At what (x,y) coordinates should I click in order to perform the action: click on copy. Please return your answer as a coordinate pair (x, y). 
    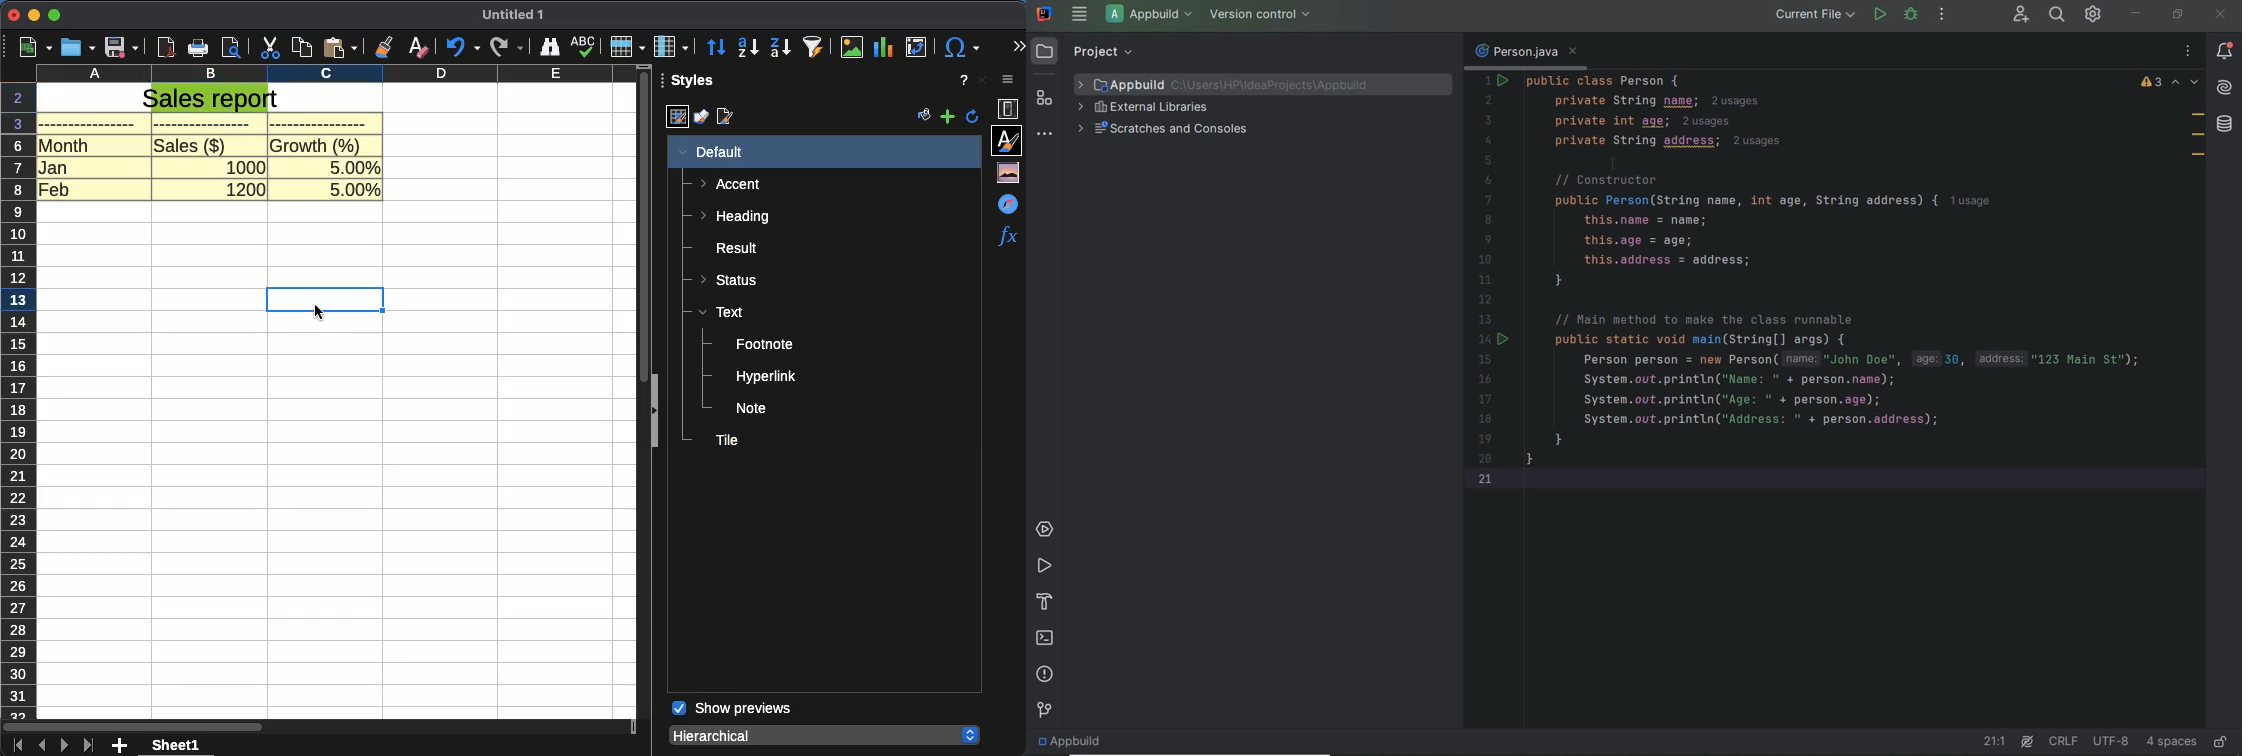
    Looking at the image, I should click on (303, 48).